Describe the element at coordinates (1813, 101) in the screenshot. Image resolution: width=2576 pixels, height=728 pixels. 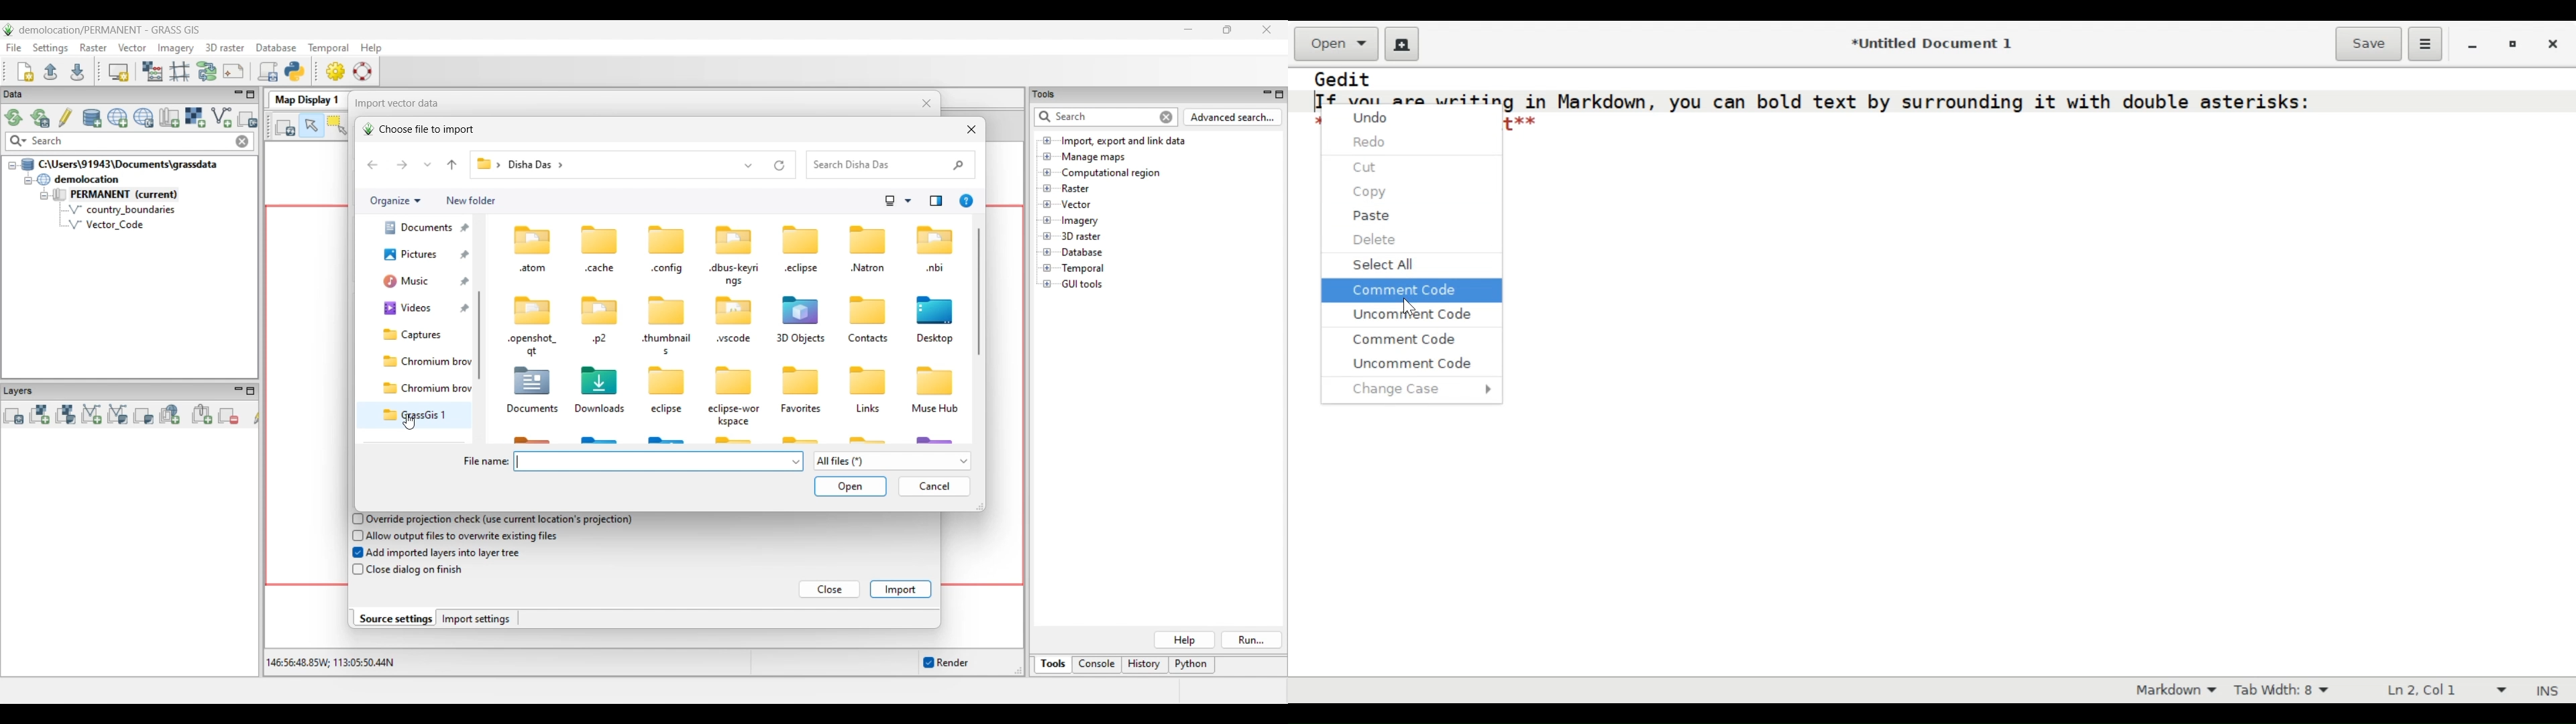
I see `If you are writing in Markdown, you can bold text by surrounding it with double asterisks:` at that location.